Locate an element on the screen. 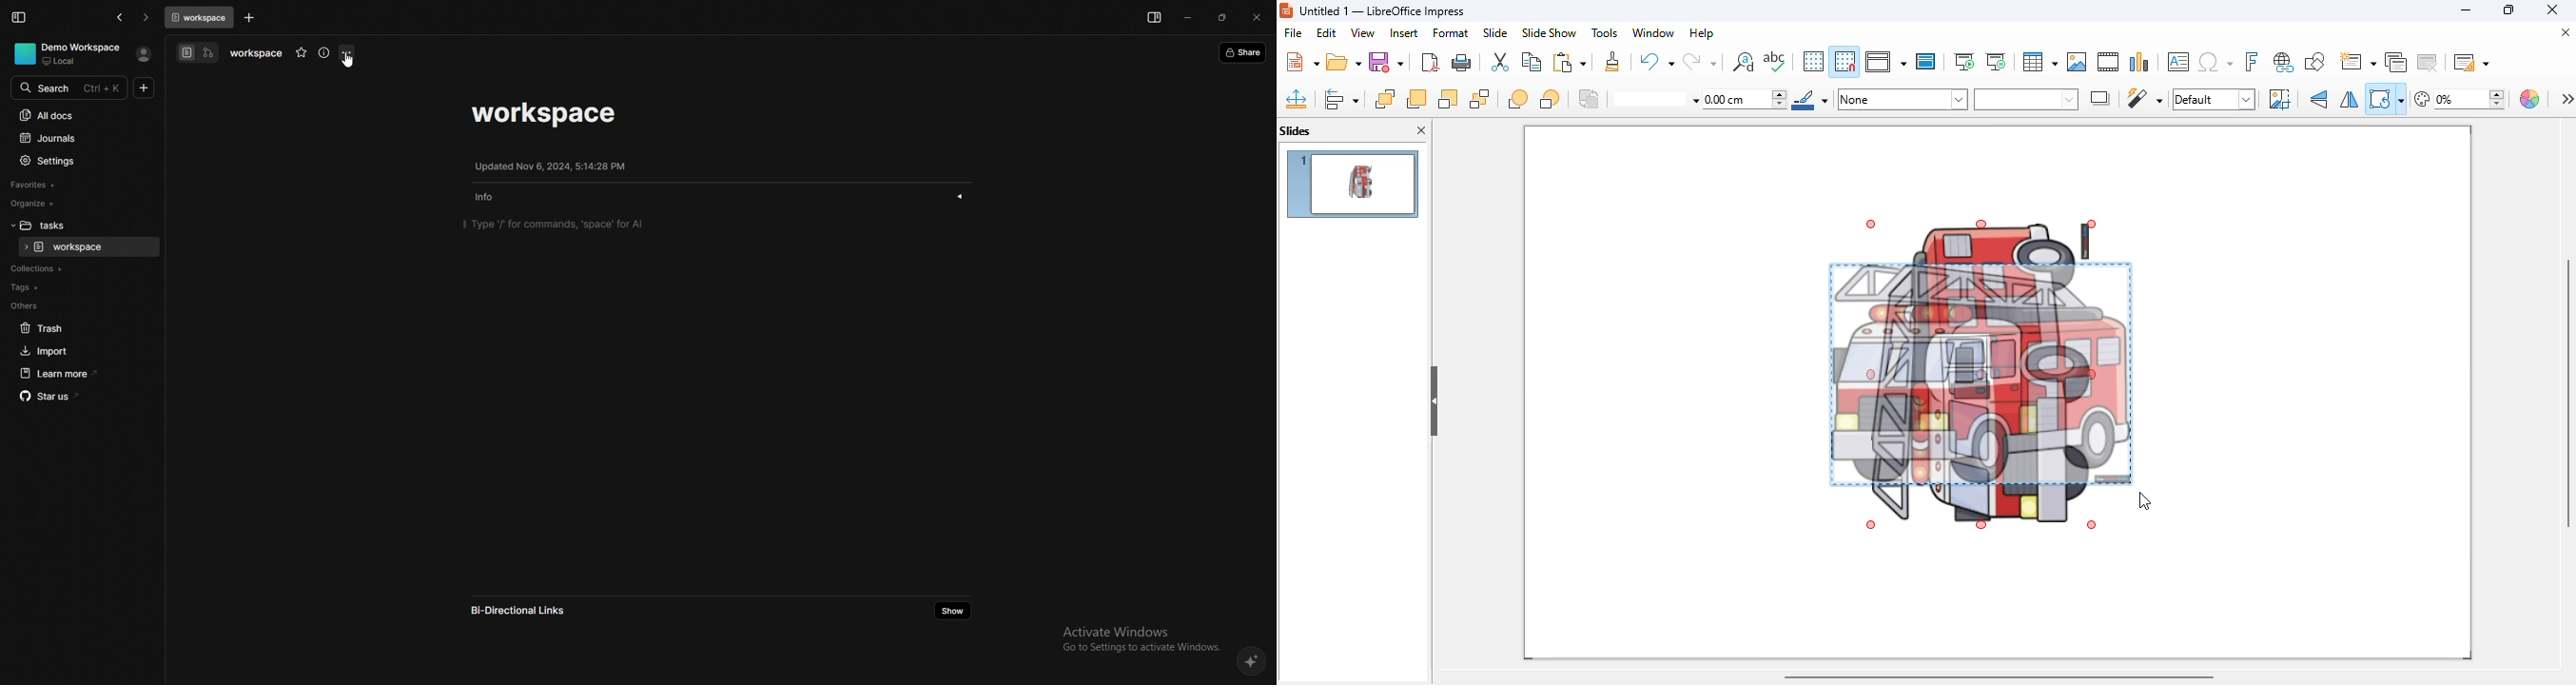  minimize is located at coordinates (2467, 10).